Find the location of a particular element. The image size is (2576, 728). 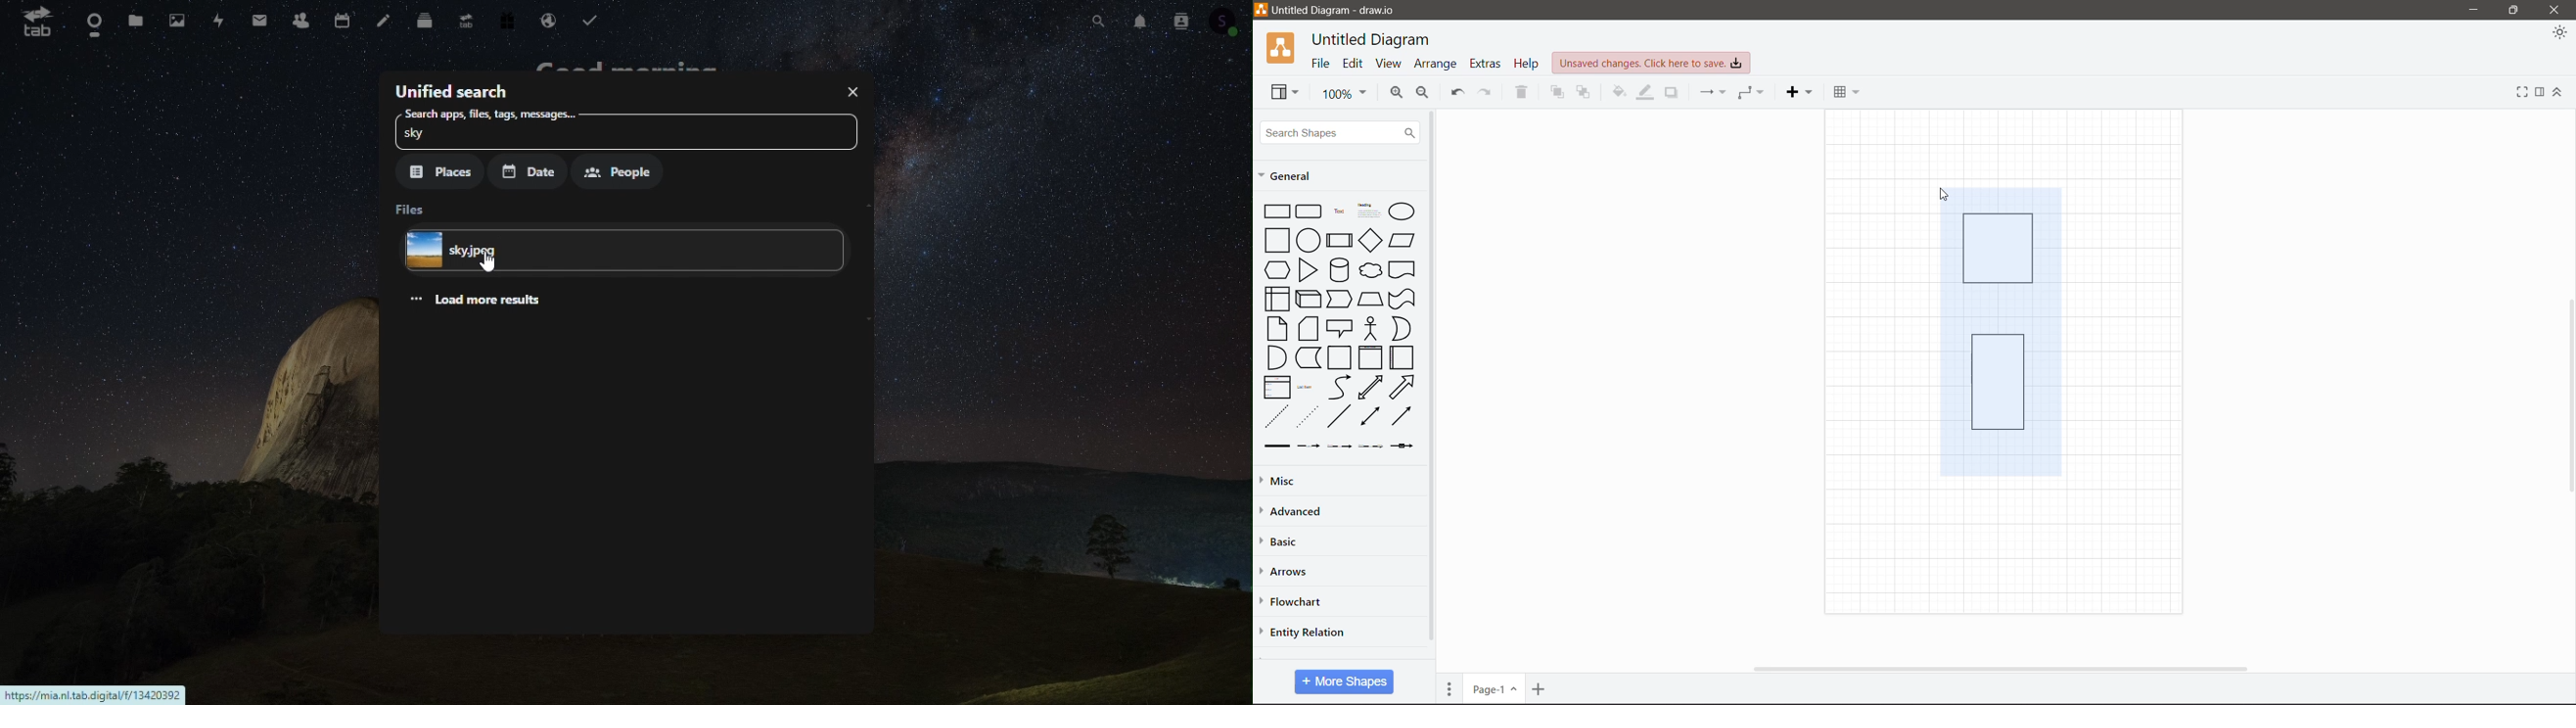

Good morning is located at coordinates (634, 72).